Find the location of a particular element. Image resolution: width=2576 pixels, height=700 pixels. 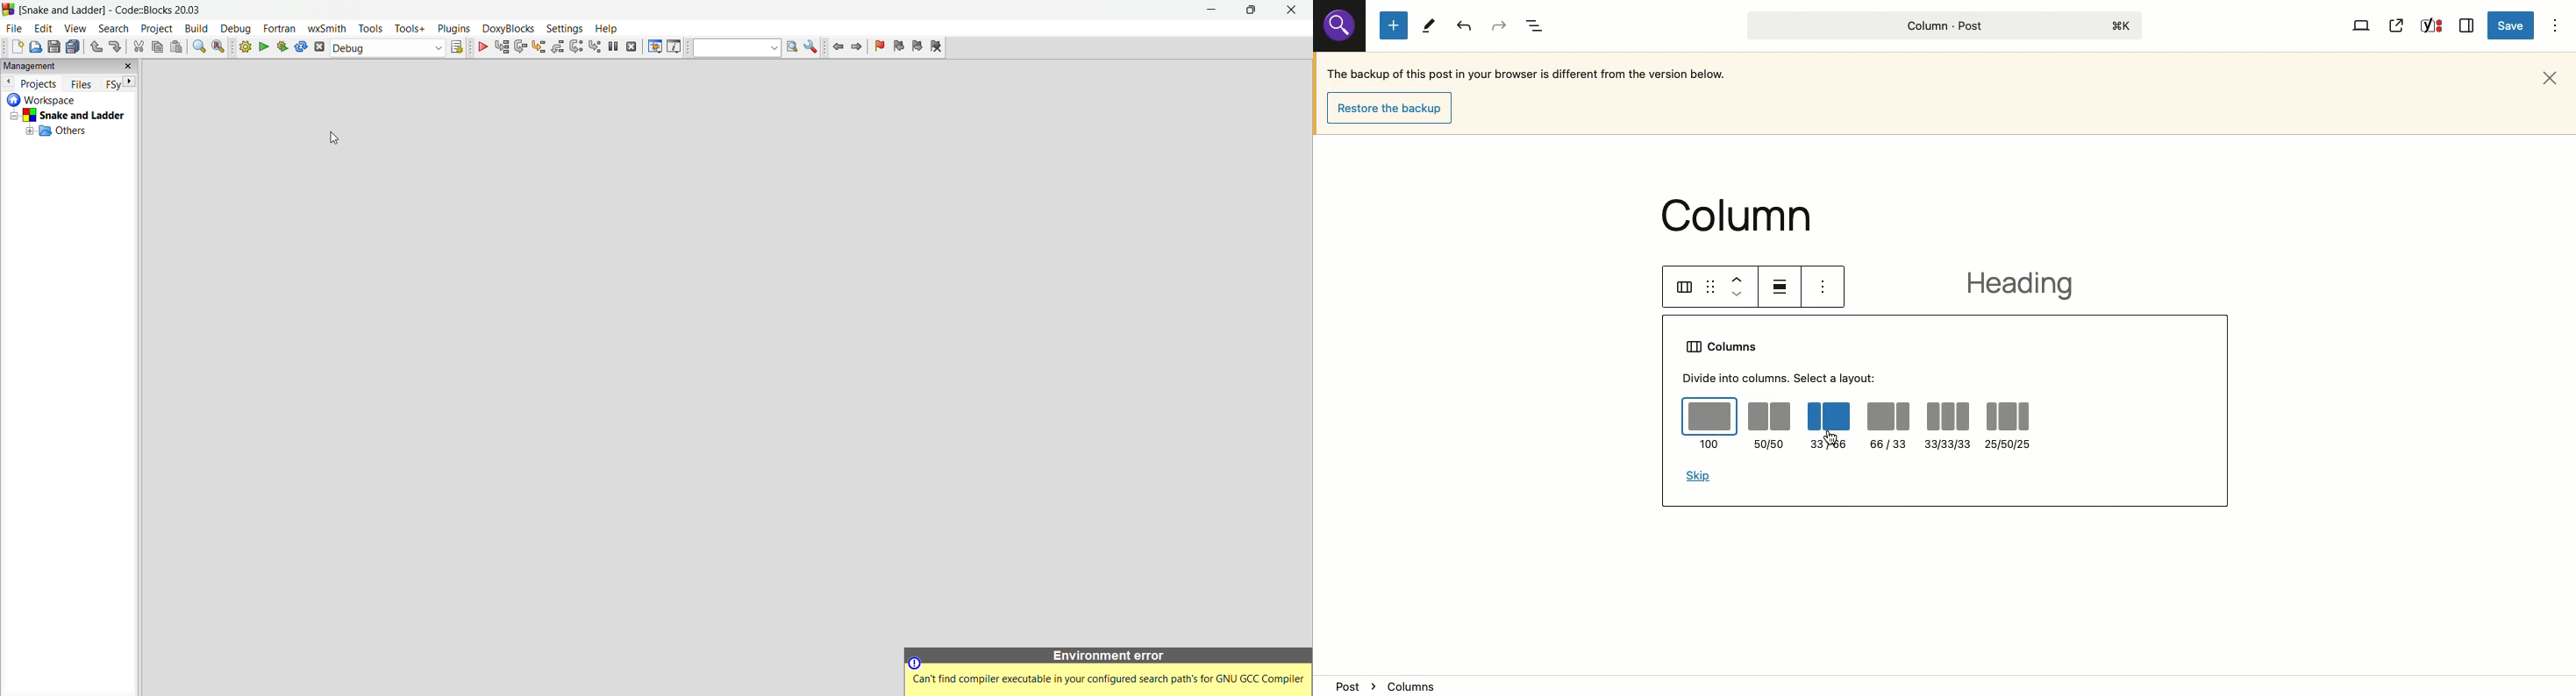

run is located at coordinates (265, 48).